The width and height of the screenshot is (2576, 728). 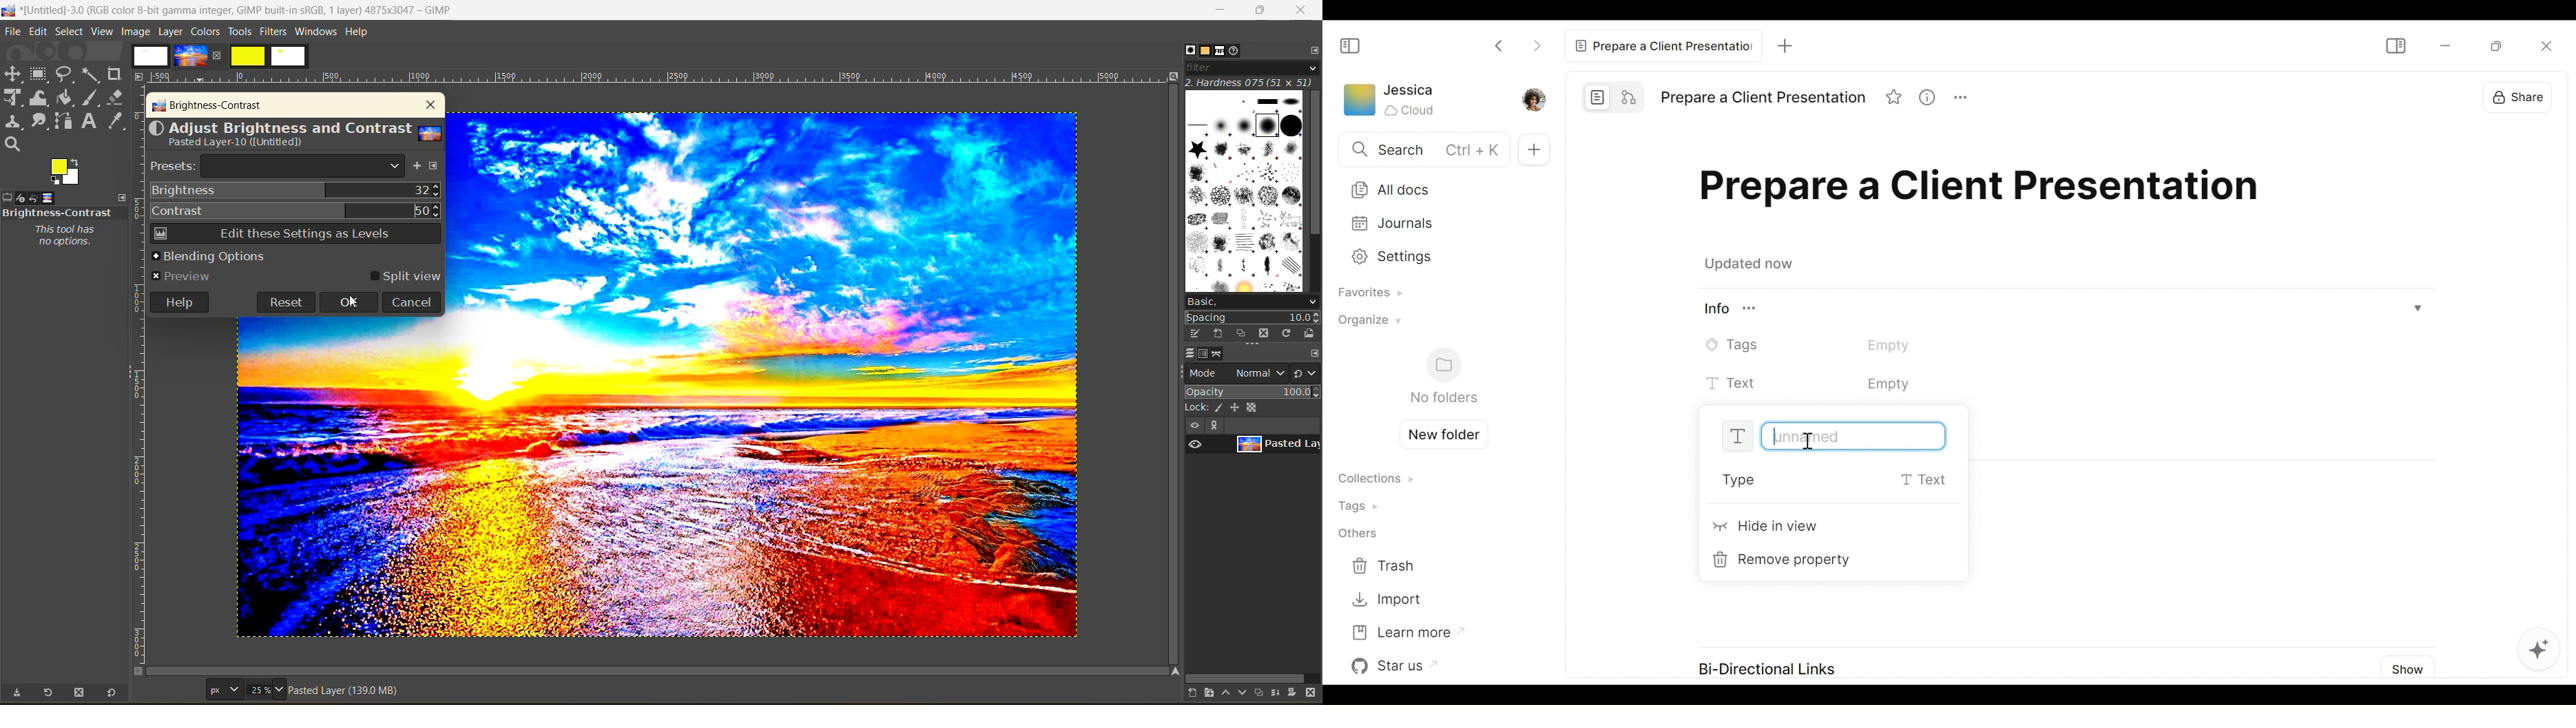 I want to click on close, so click(x=428, y=105).